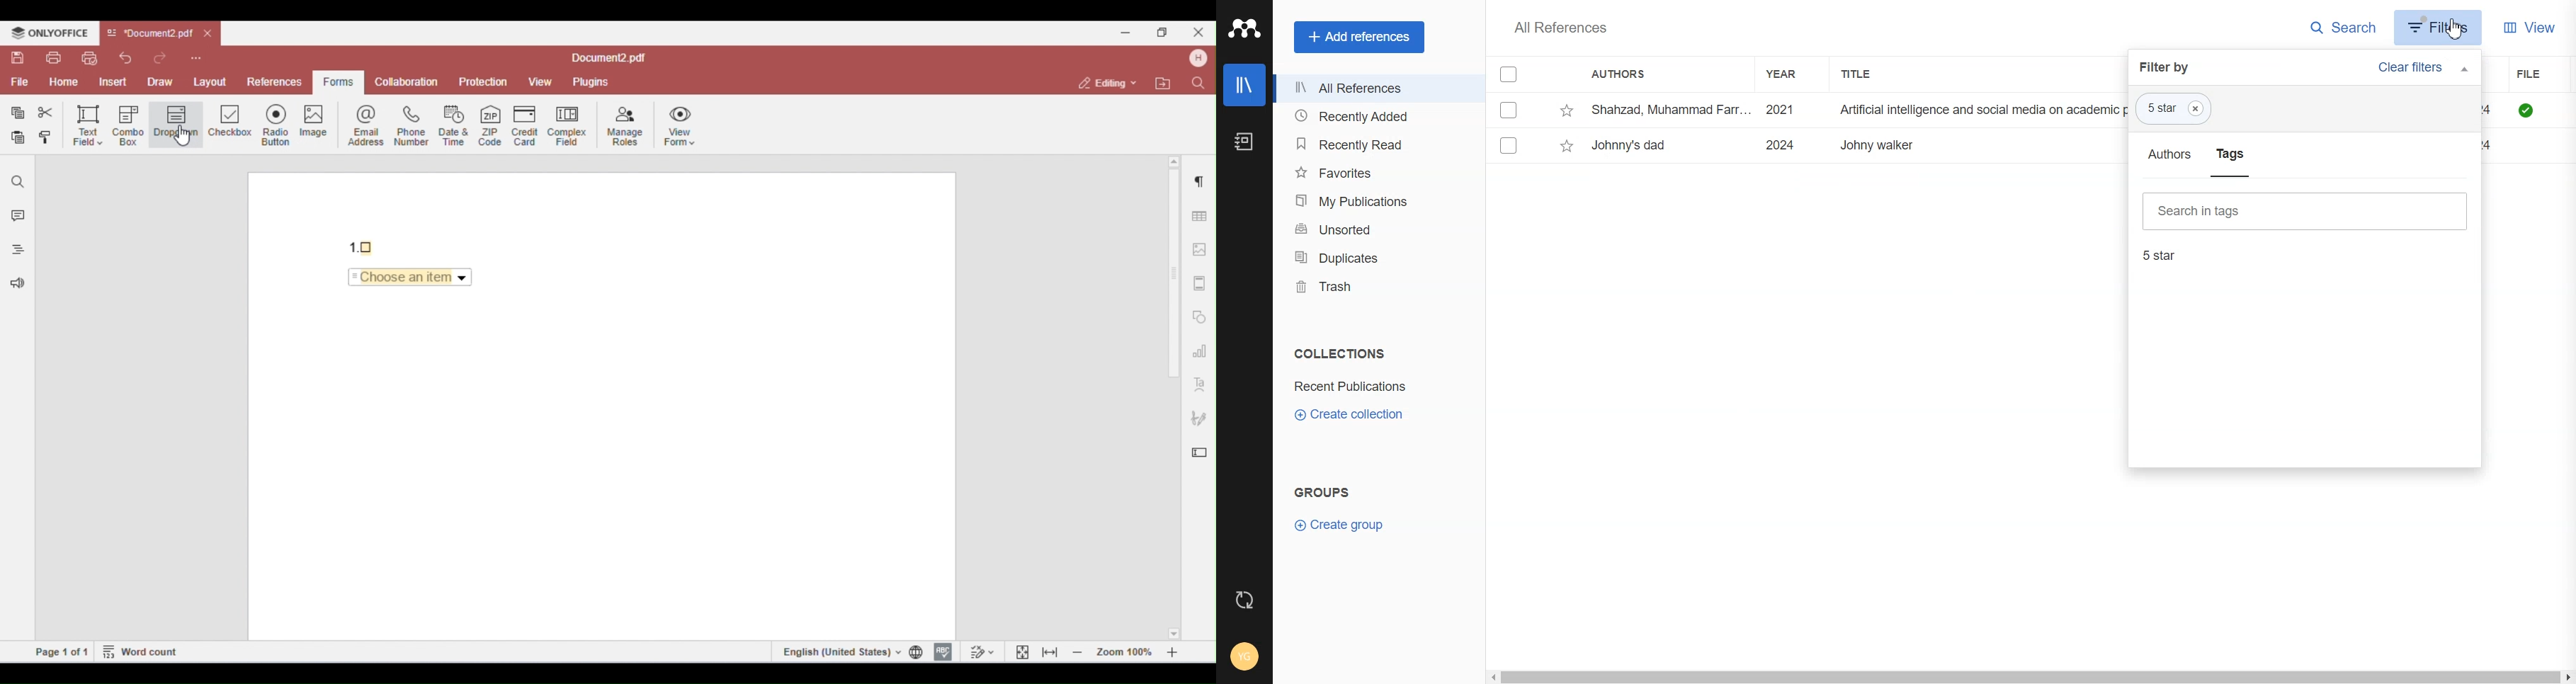 This screenshot has width=2576, height=700. What do you see at coordinates (2230, 155) in the screenshot?
I see `Tags` at bounding box center [2230, 155].